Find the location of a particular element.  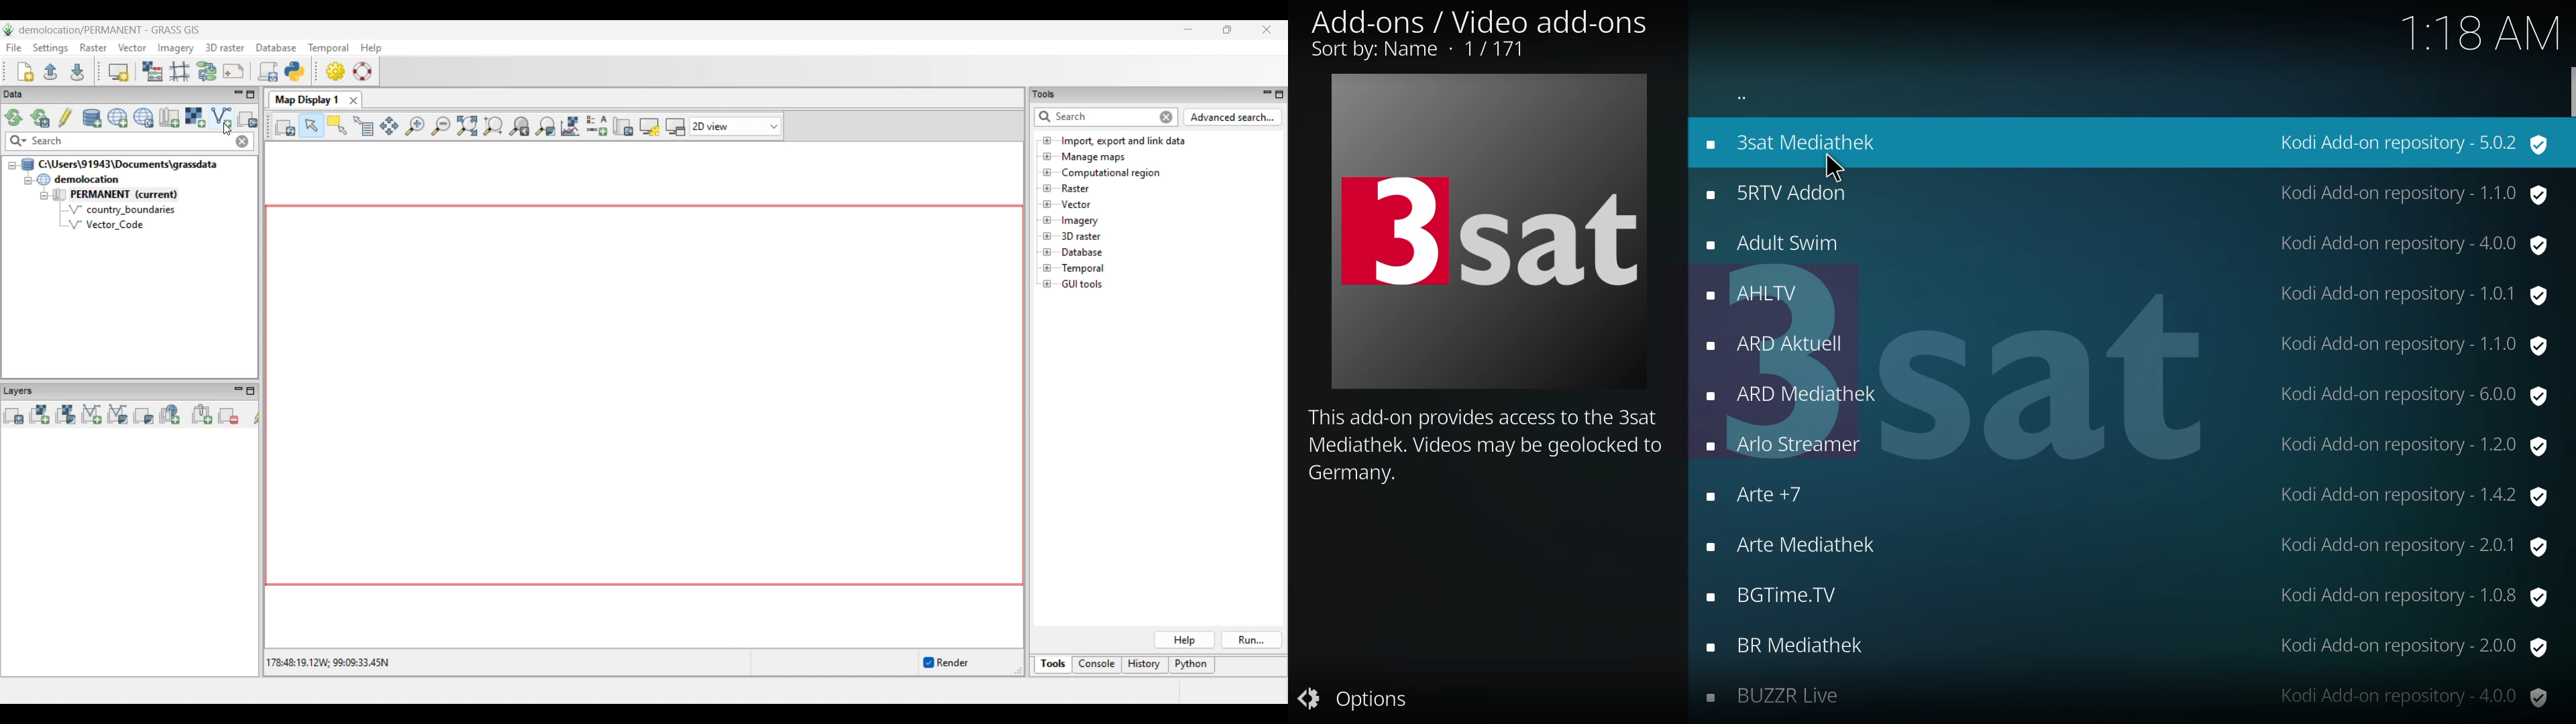

version is located at coordinates (2406, 444).